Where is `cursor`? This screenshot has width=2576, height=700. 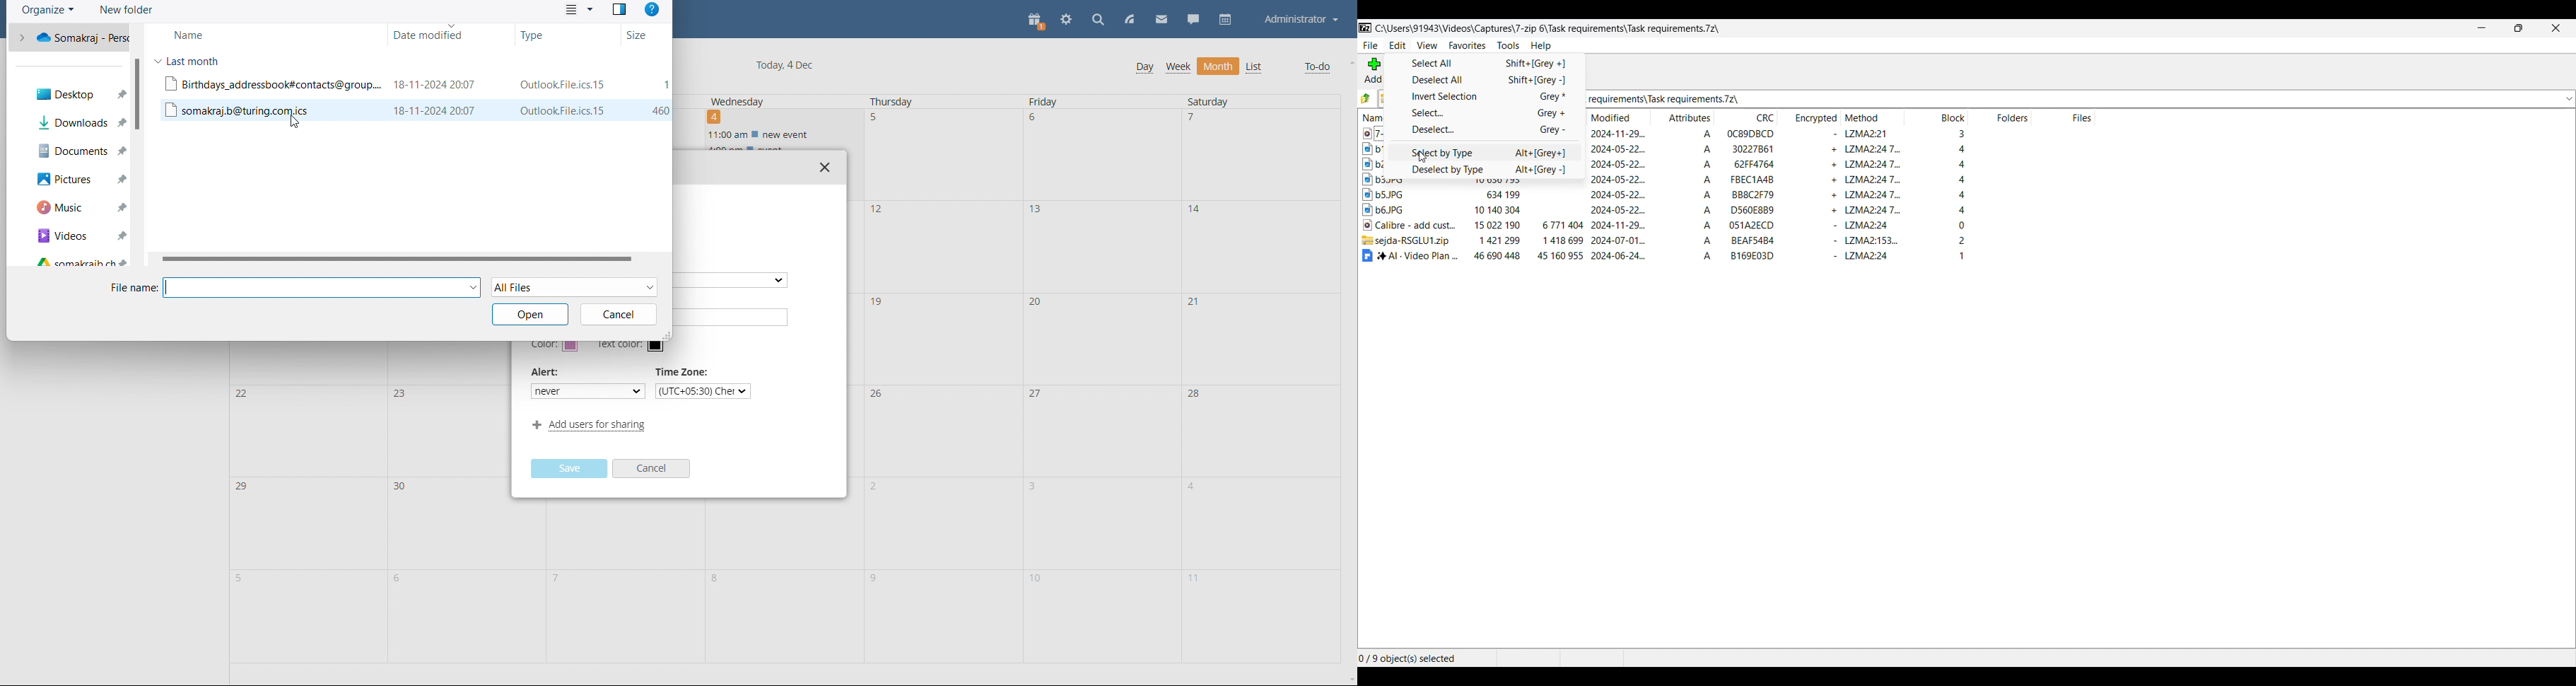
cursor is located at coordinates (1425, 158).